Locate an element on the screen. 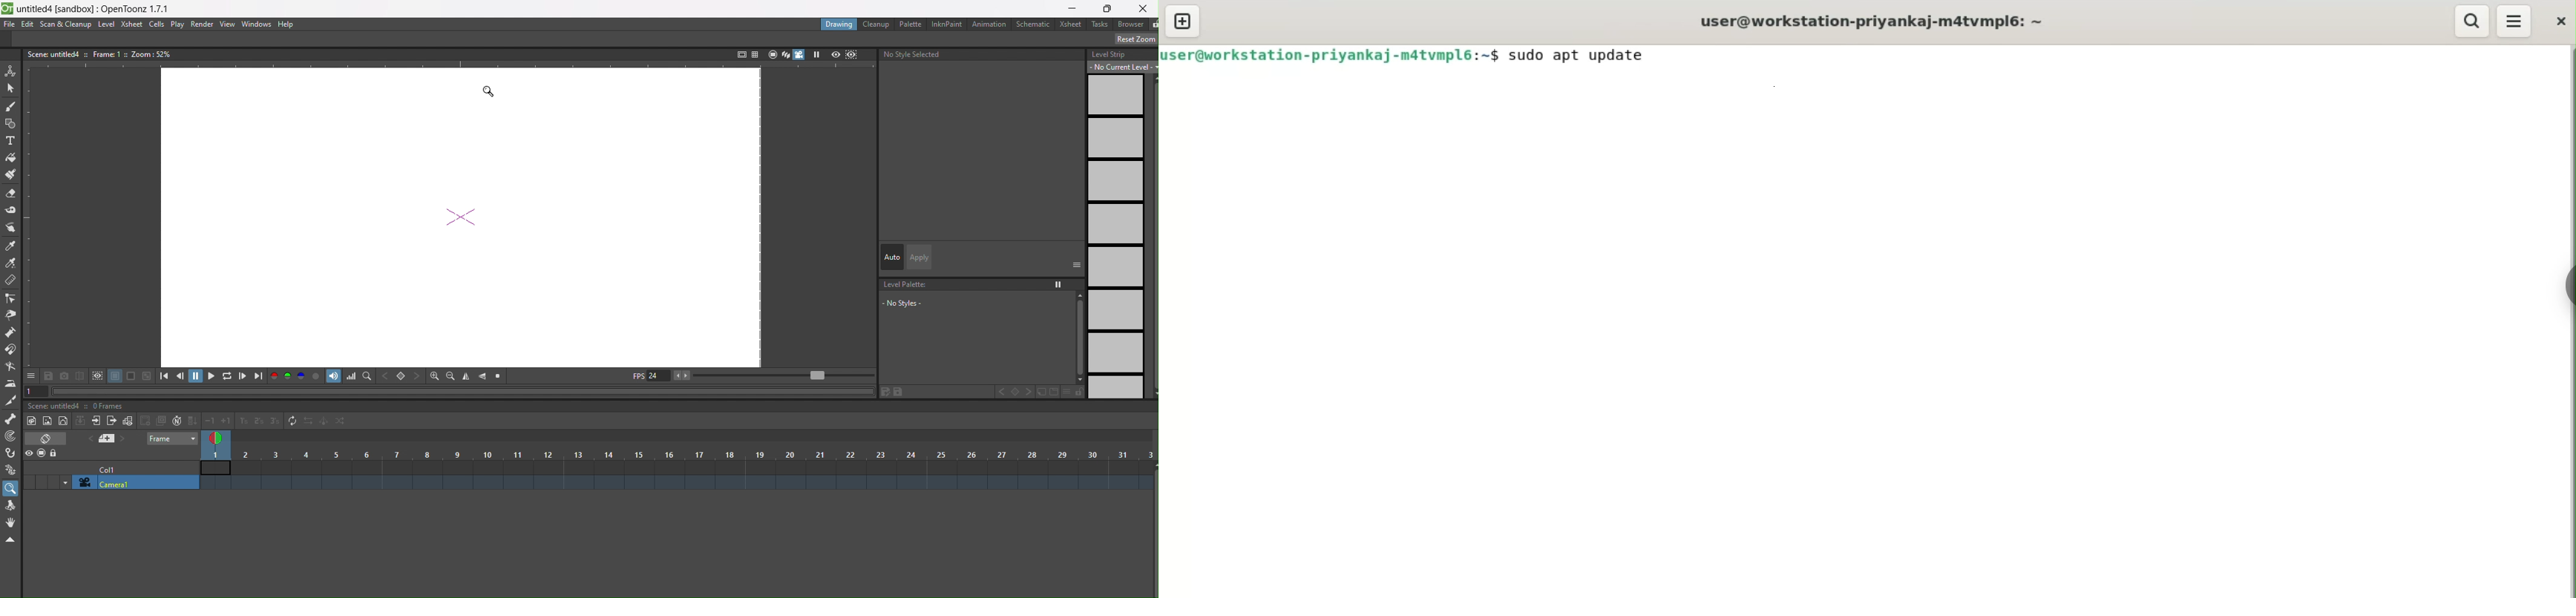 The image size is (2576, 616). windows is located at coordinates (257, 25).